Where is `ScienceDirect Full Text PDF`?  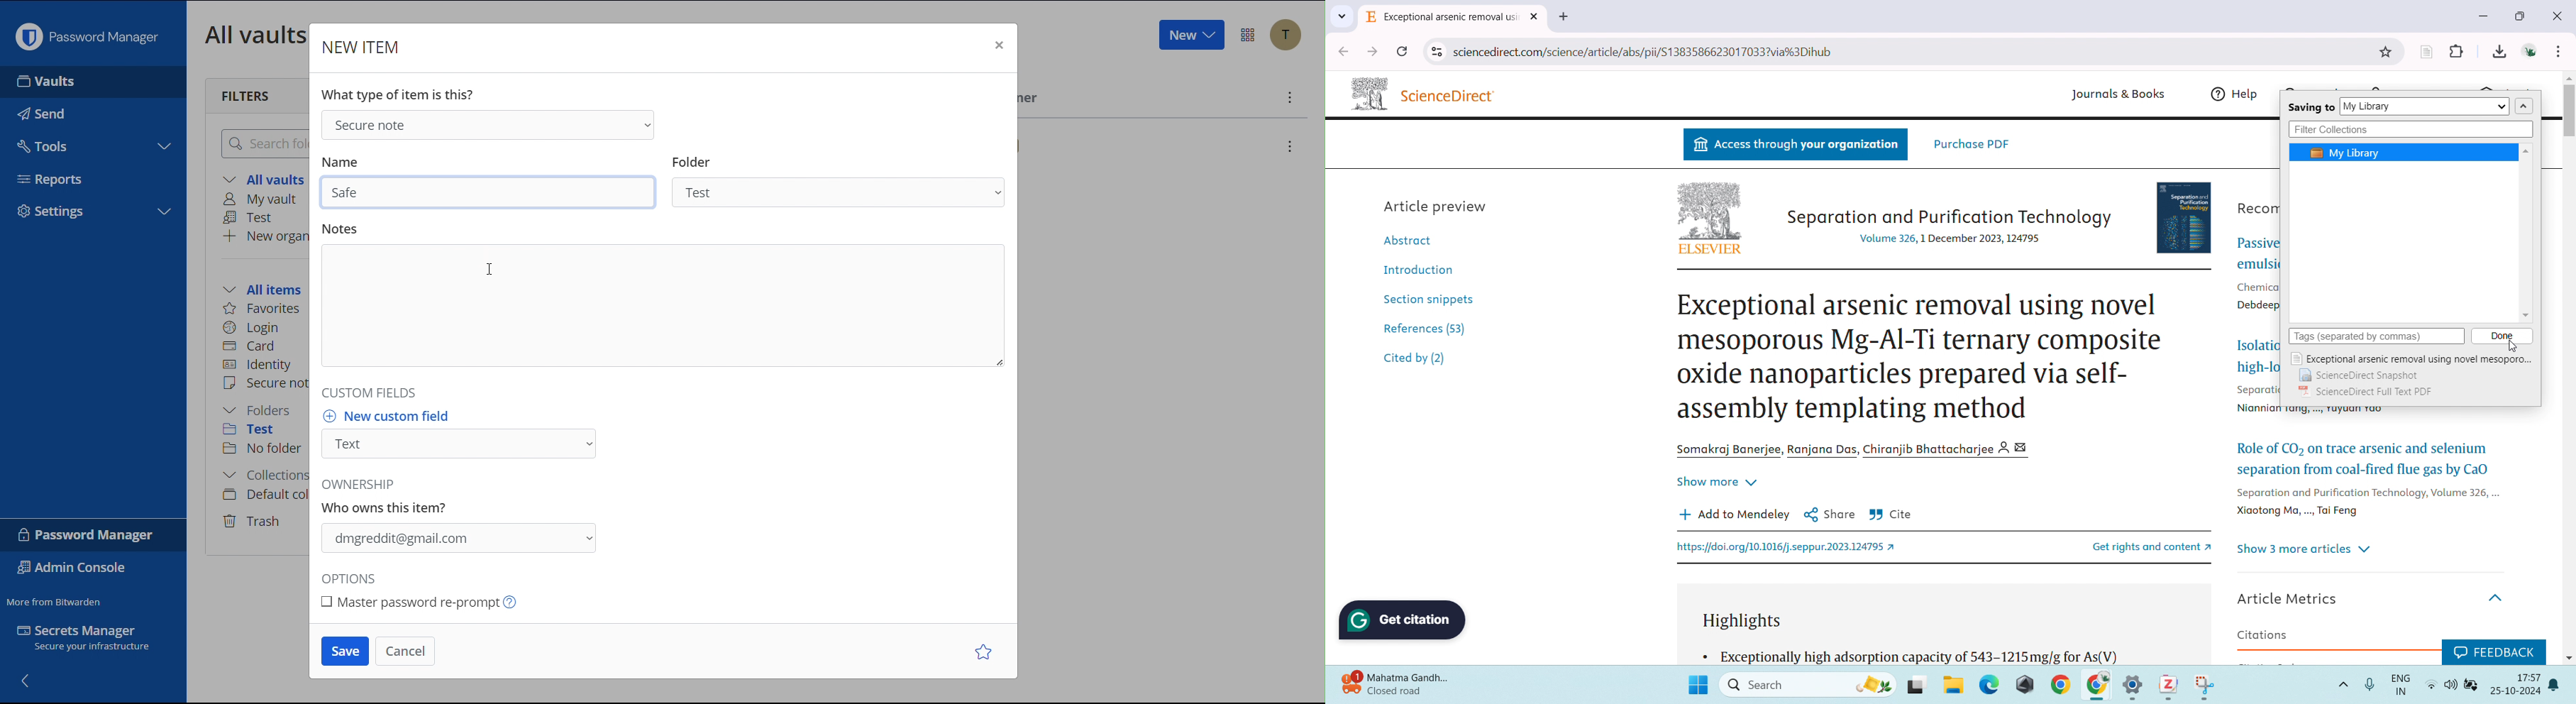
ScienceDirect Full Text PDF is located at coordinates (2369, 392).